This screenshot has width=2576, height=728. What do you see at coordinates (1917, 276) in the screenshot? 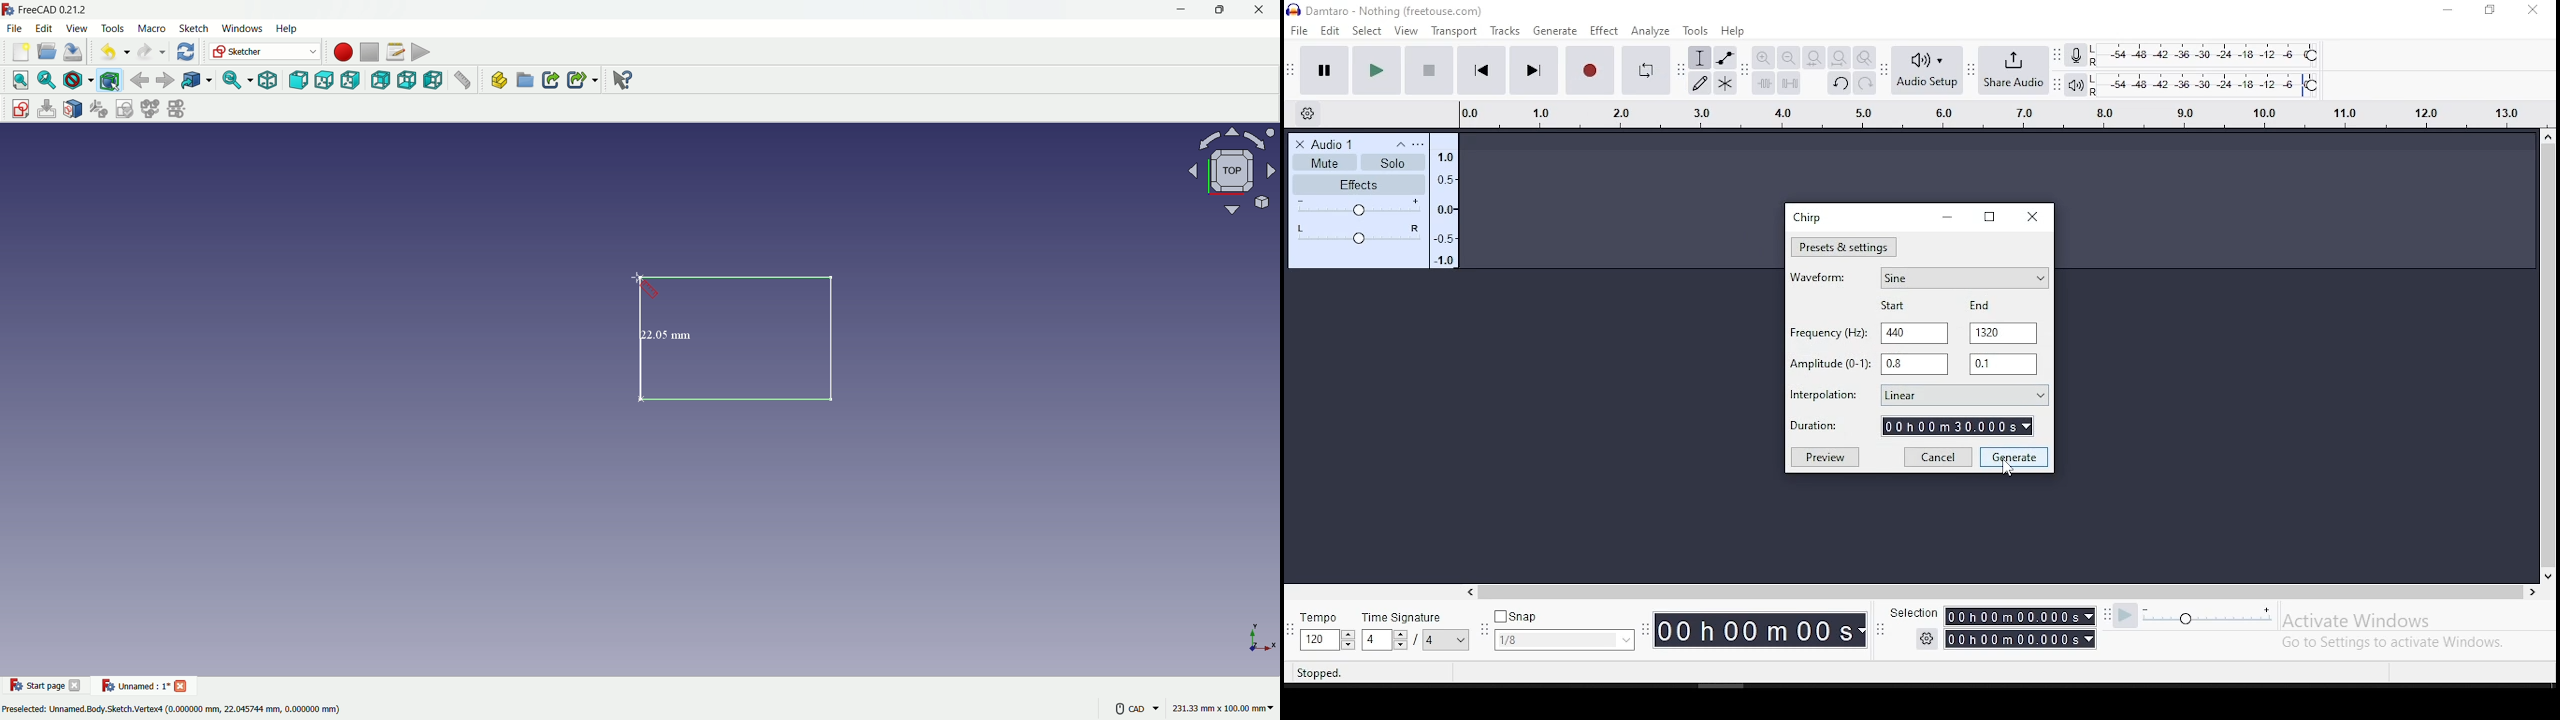
I see `waveform` at bounding box center [1917, 276].